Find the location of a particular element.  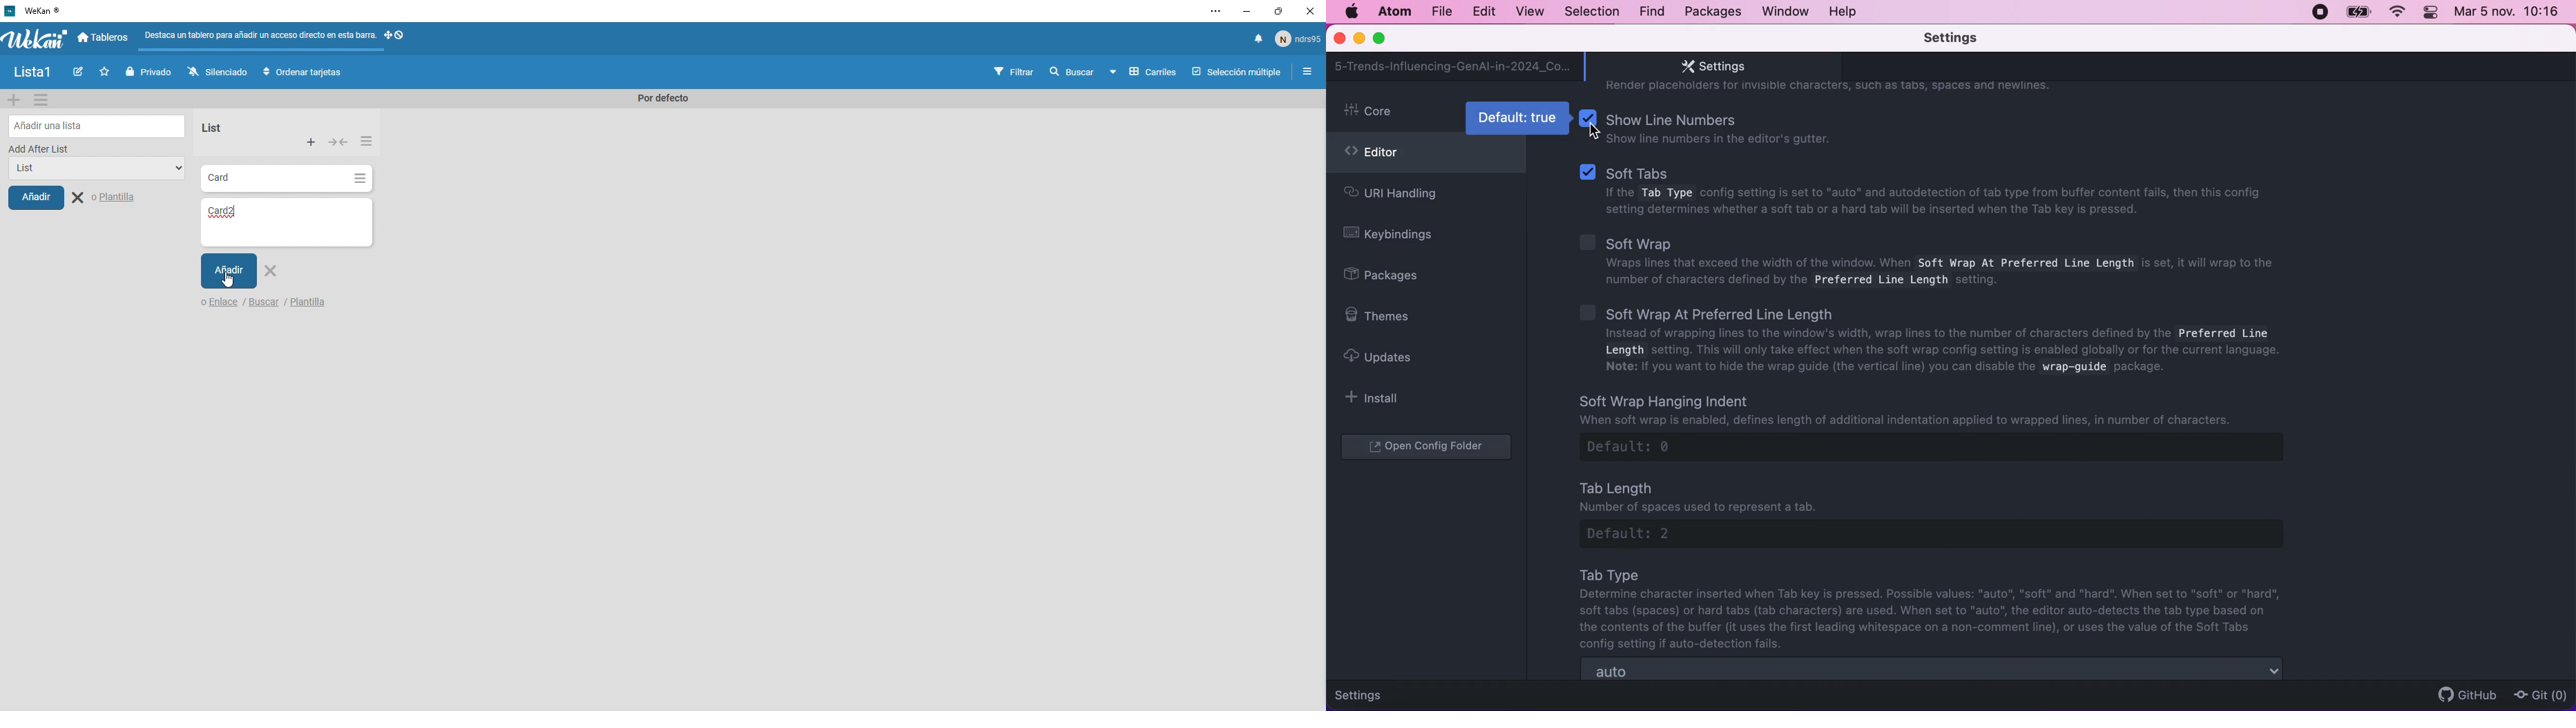

control panel is located at coordinates (2432, 14).